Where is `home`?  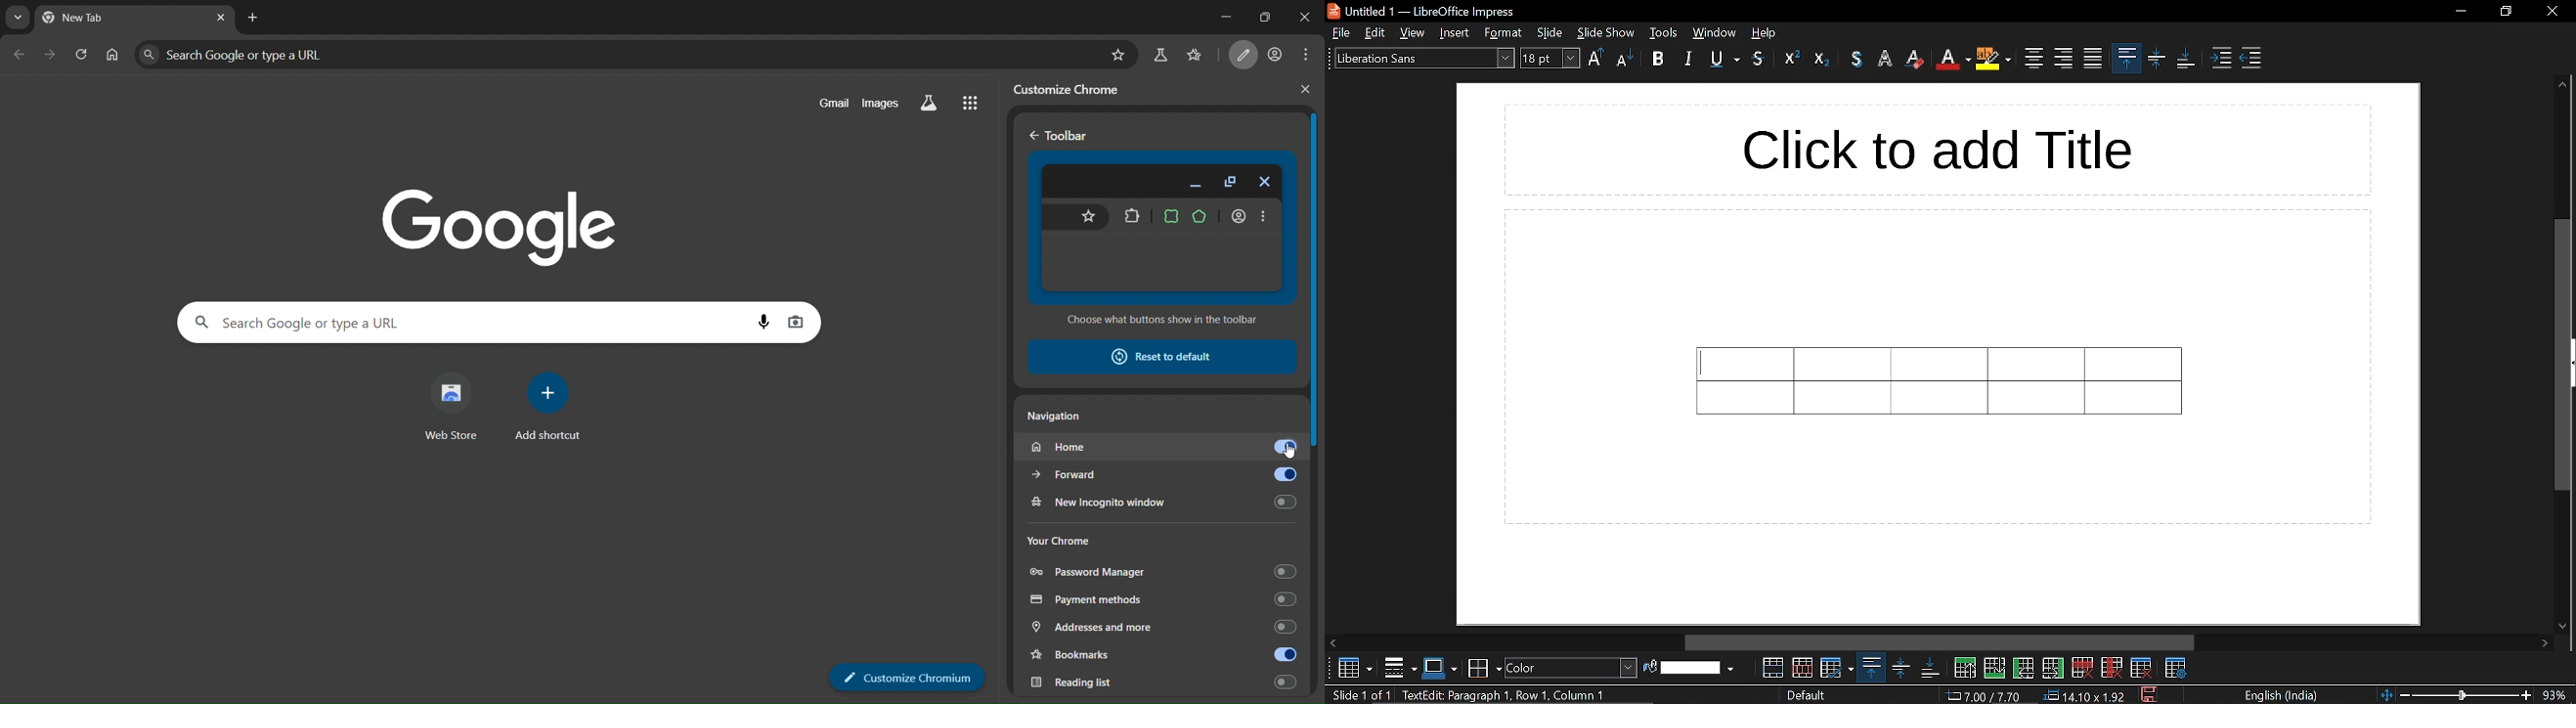 home is located at coordinates (112, 55).